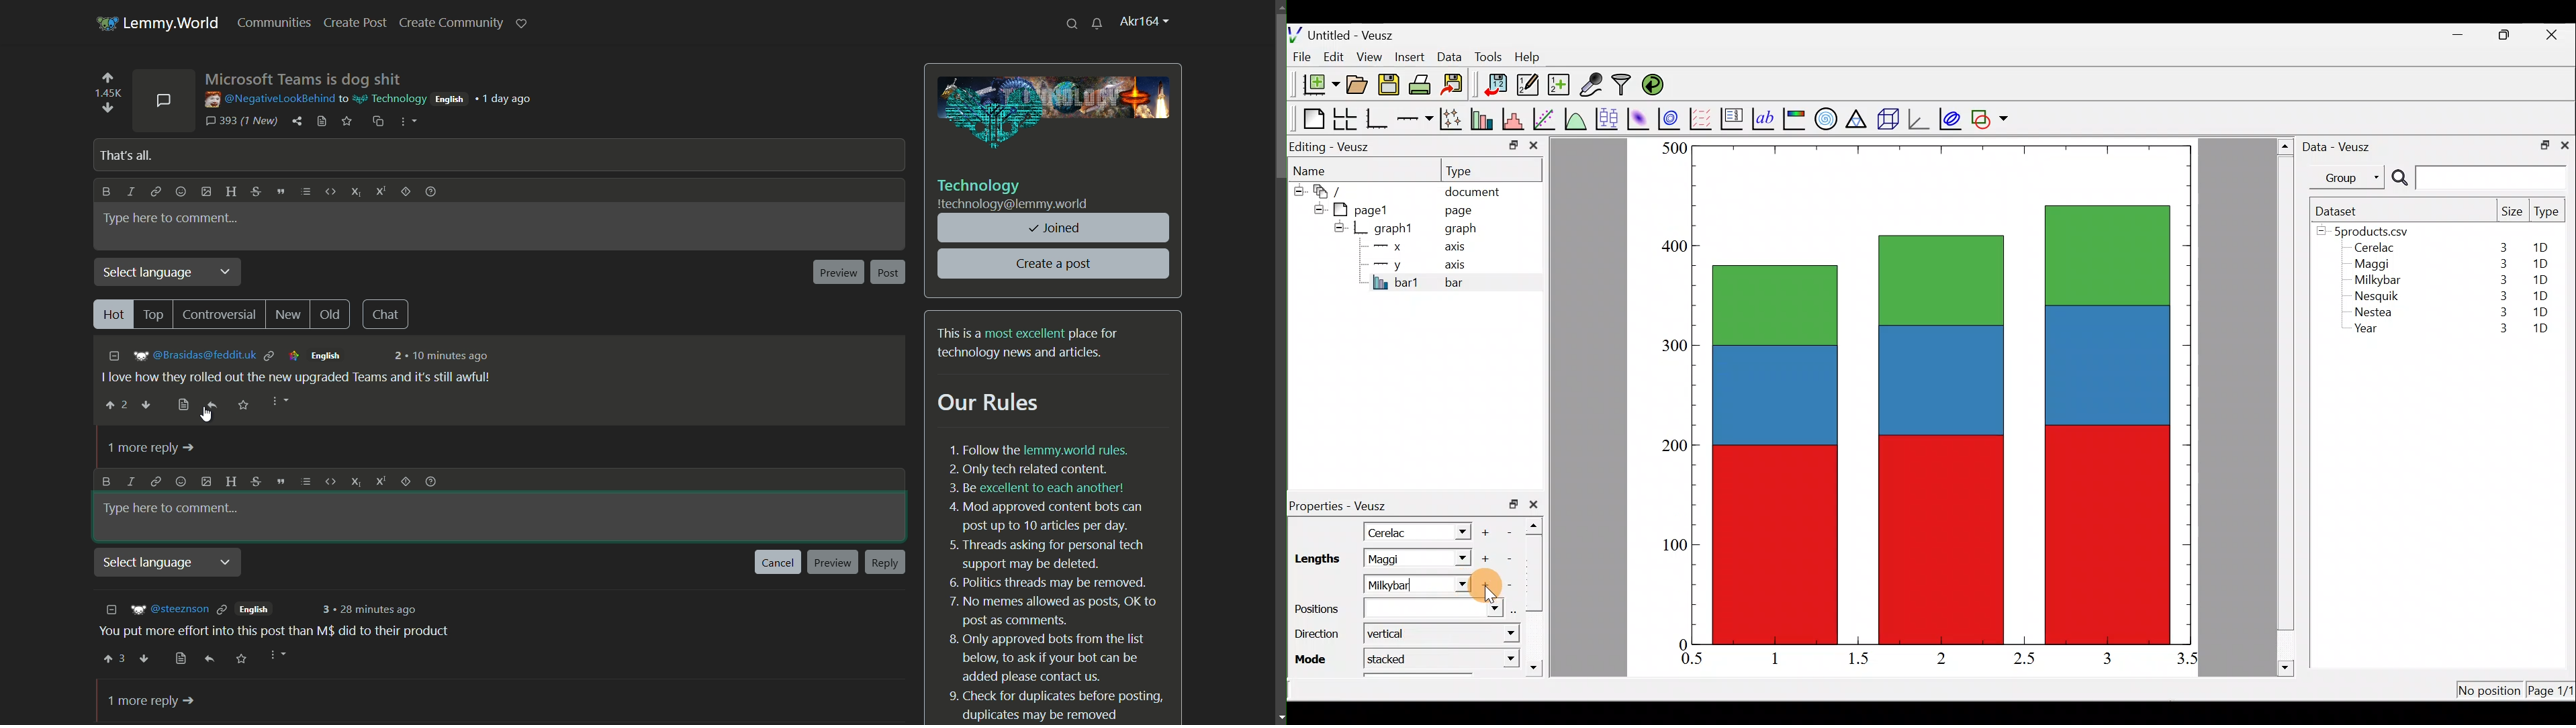 The image size is (2576, 728). Describe the element at coordinates (2370, 230) in the screenshot. I see `5products.csv` at that location.